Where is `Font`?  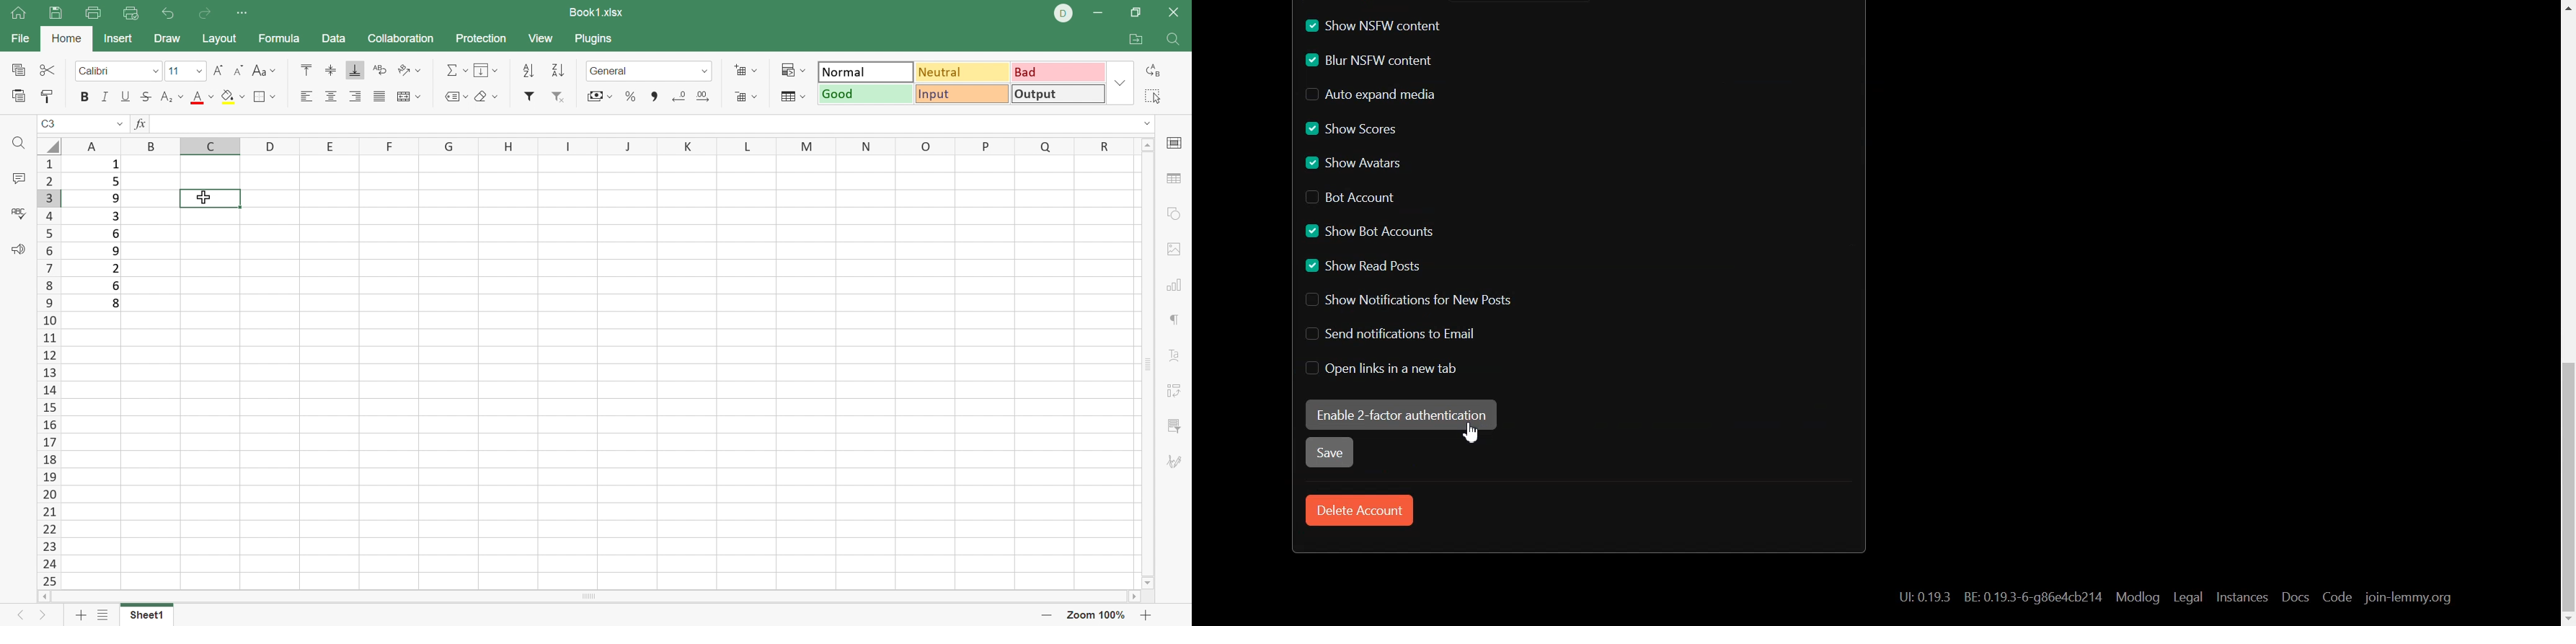 Font is located at coordinates (102, 73).